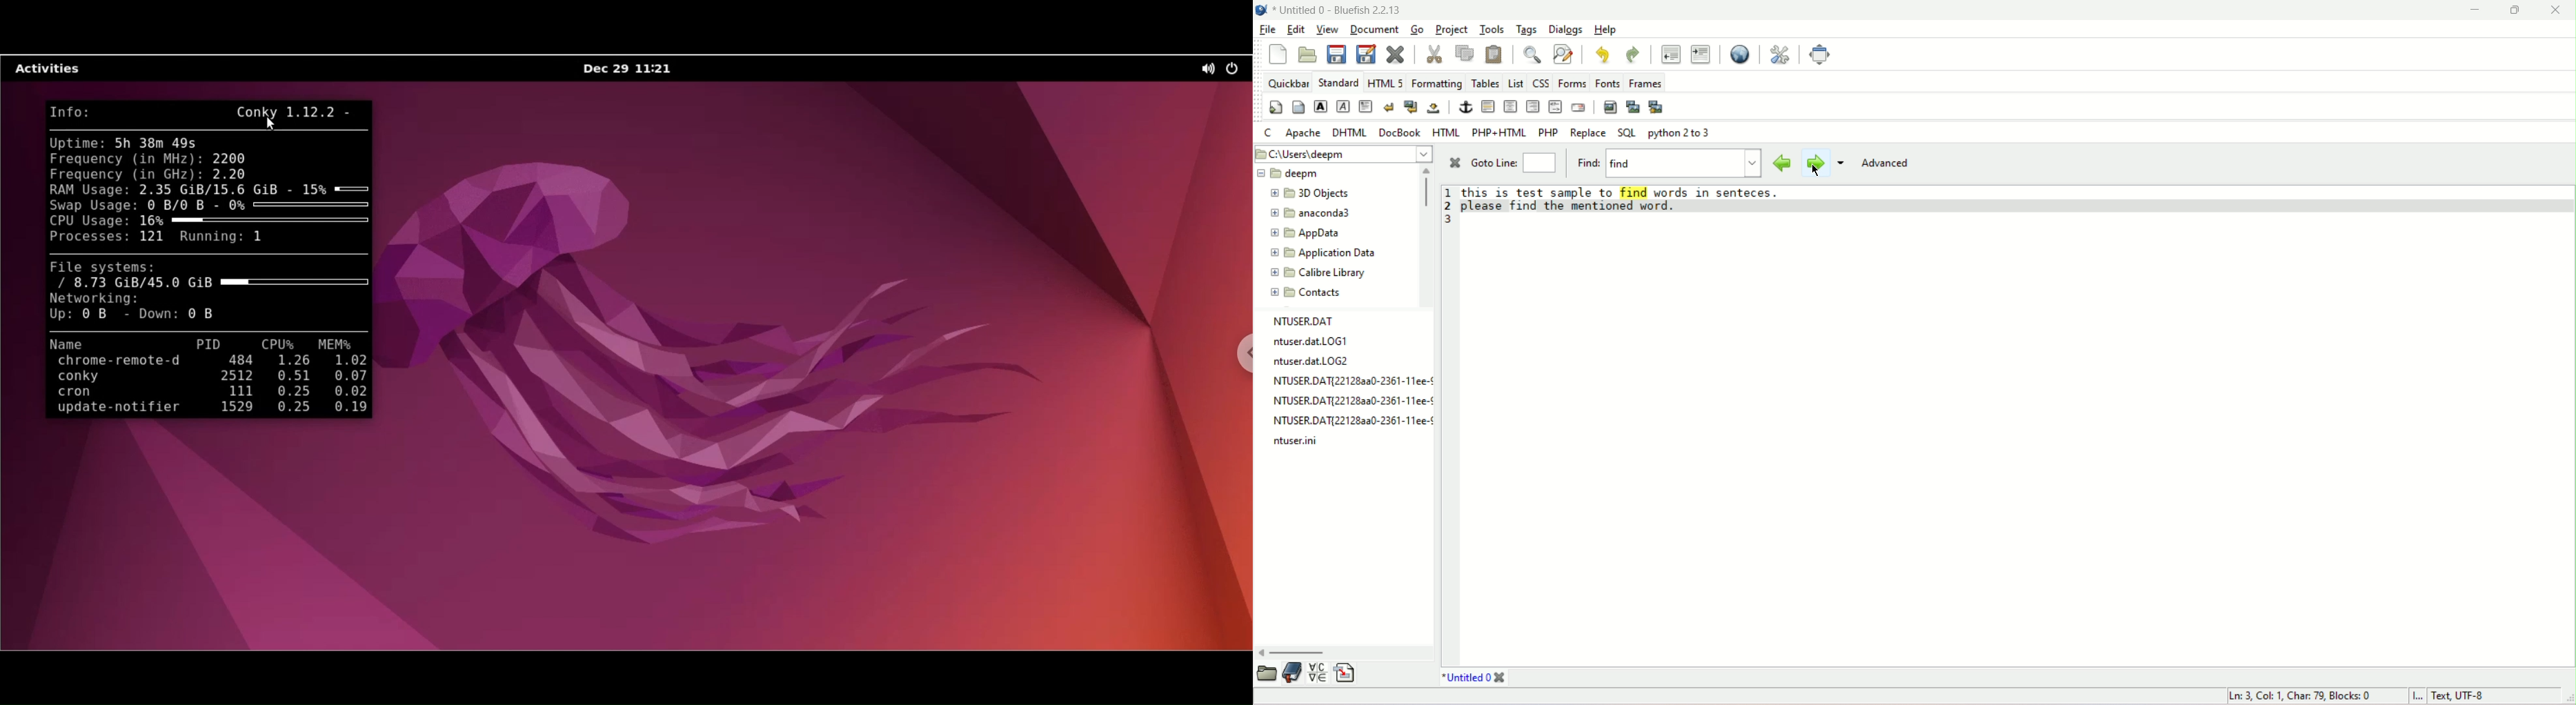 Image resolution: width=2576 pixels, height=728 pixels. Describe the element at coordinates (1494, 162) in the screenshot. I see `go to` at that location.